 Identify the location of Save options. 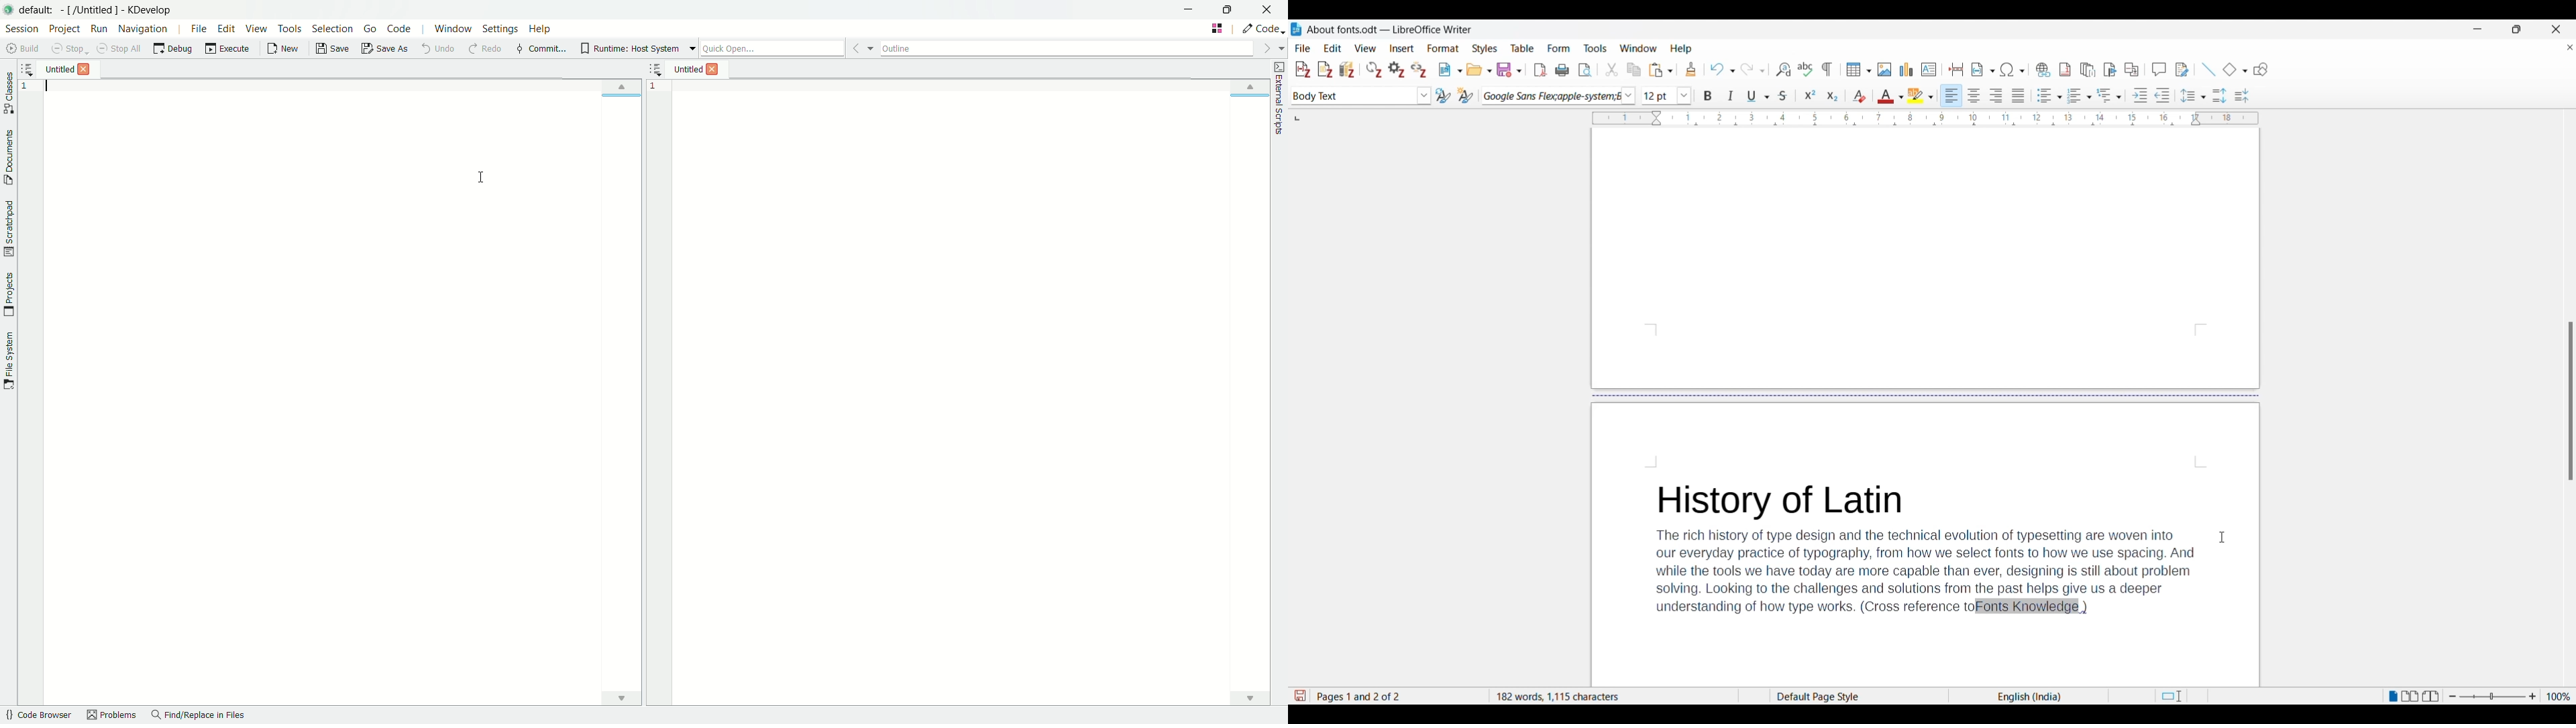
(1509, 70).